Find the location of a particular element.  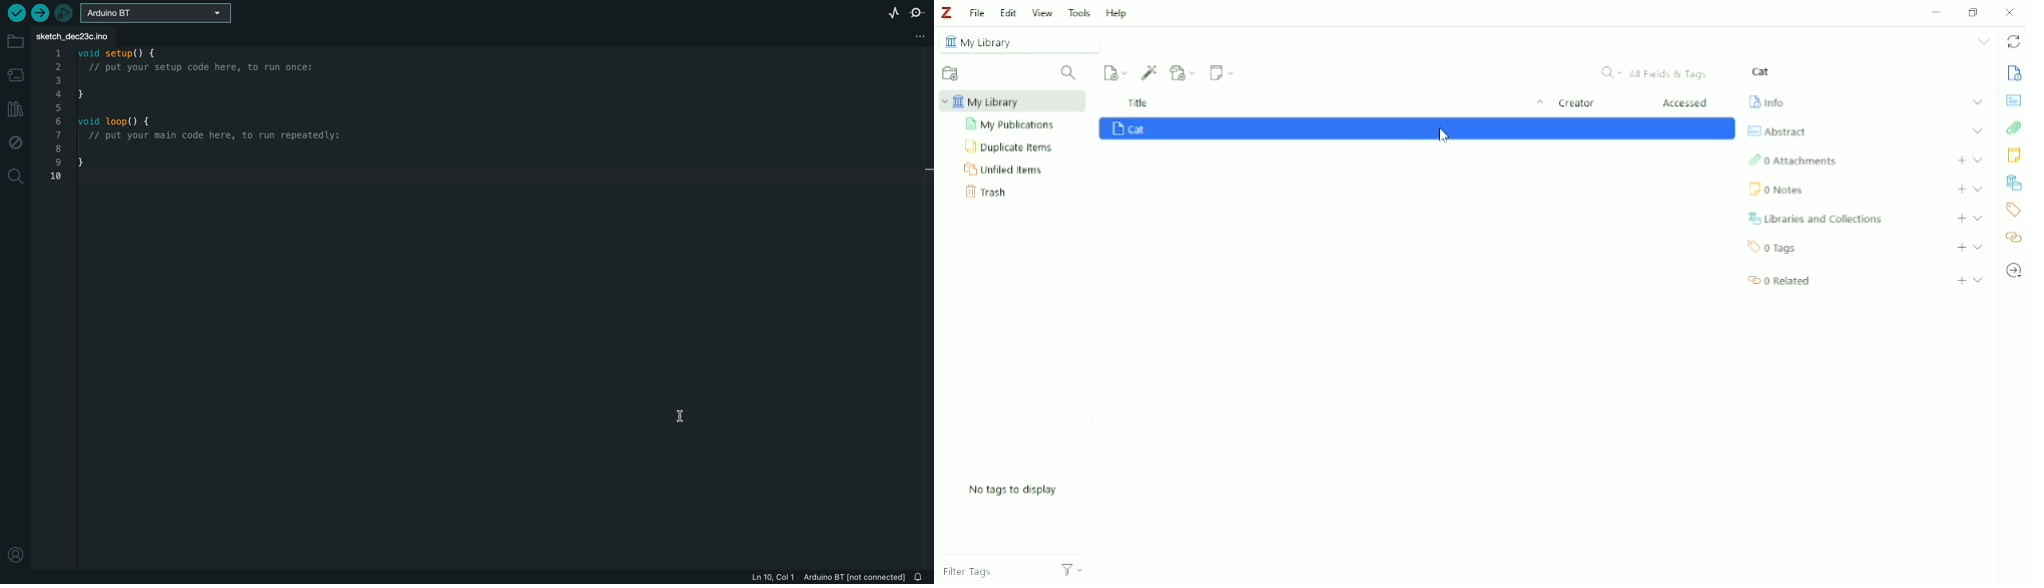

folder is located at coordinates (13, 38).